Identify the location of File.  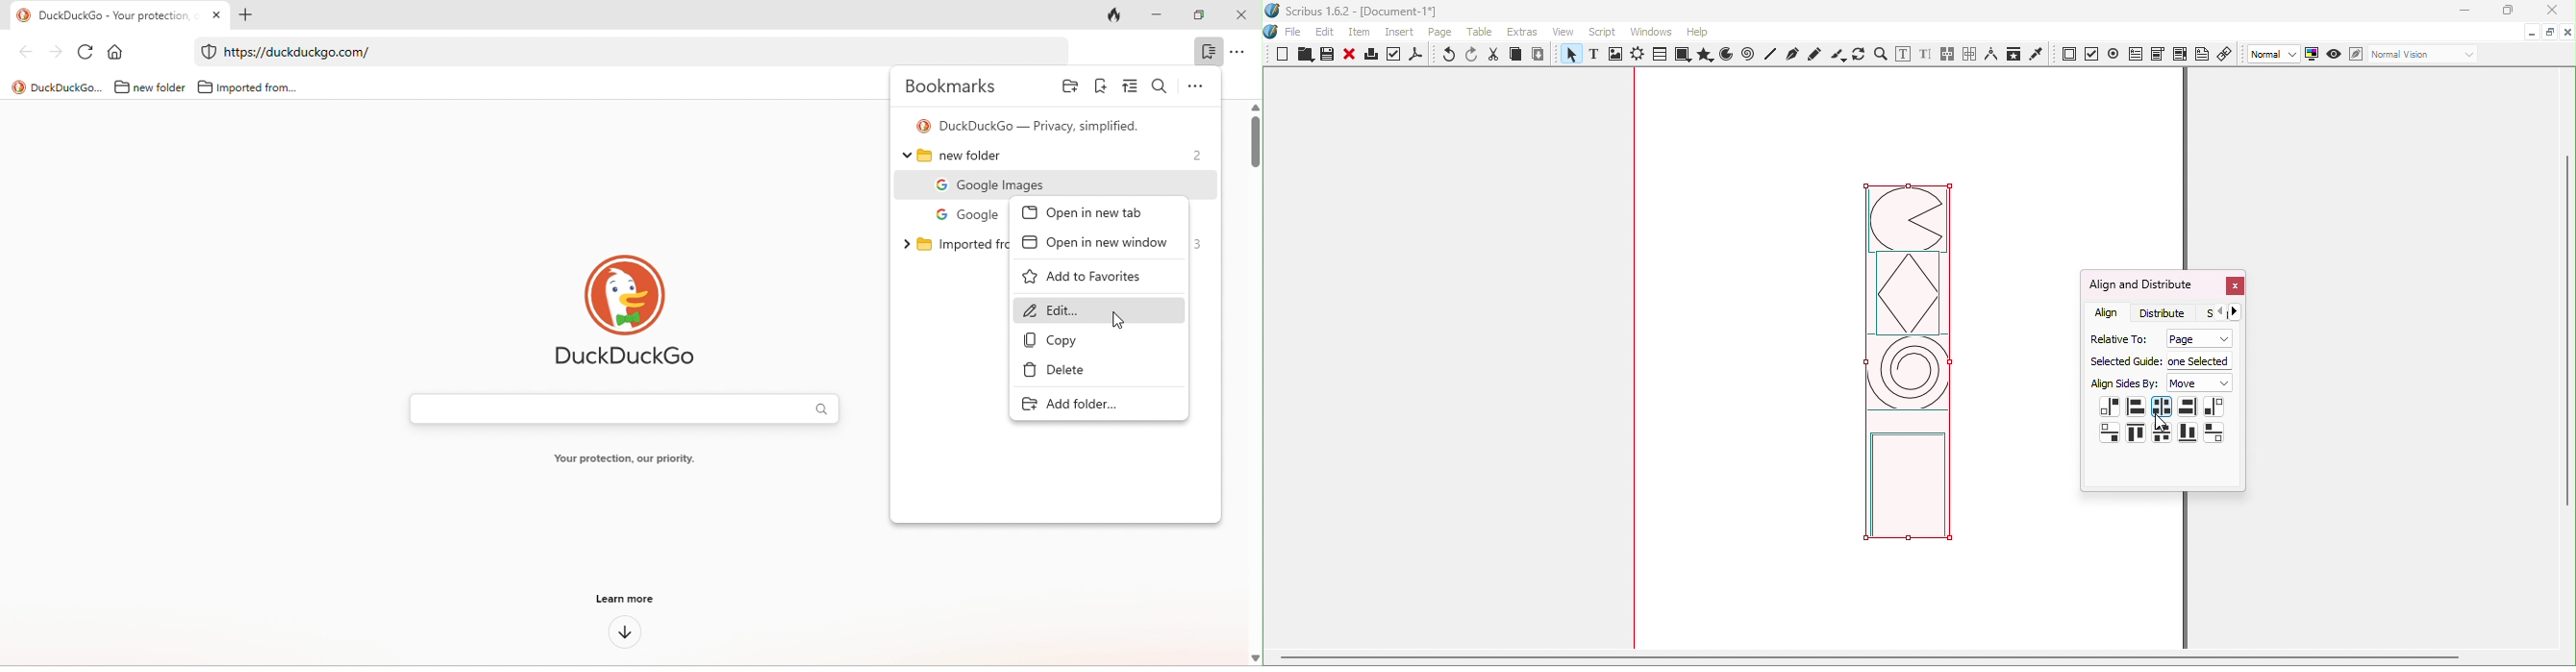
(1293, 33).